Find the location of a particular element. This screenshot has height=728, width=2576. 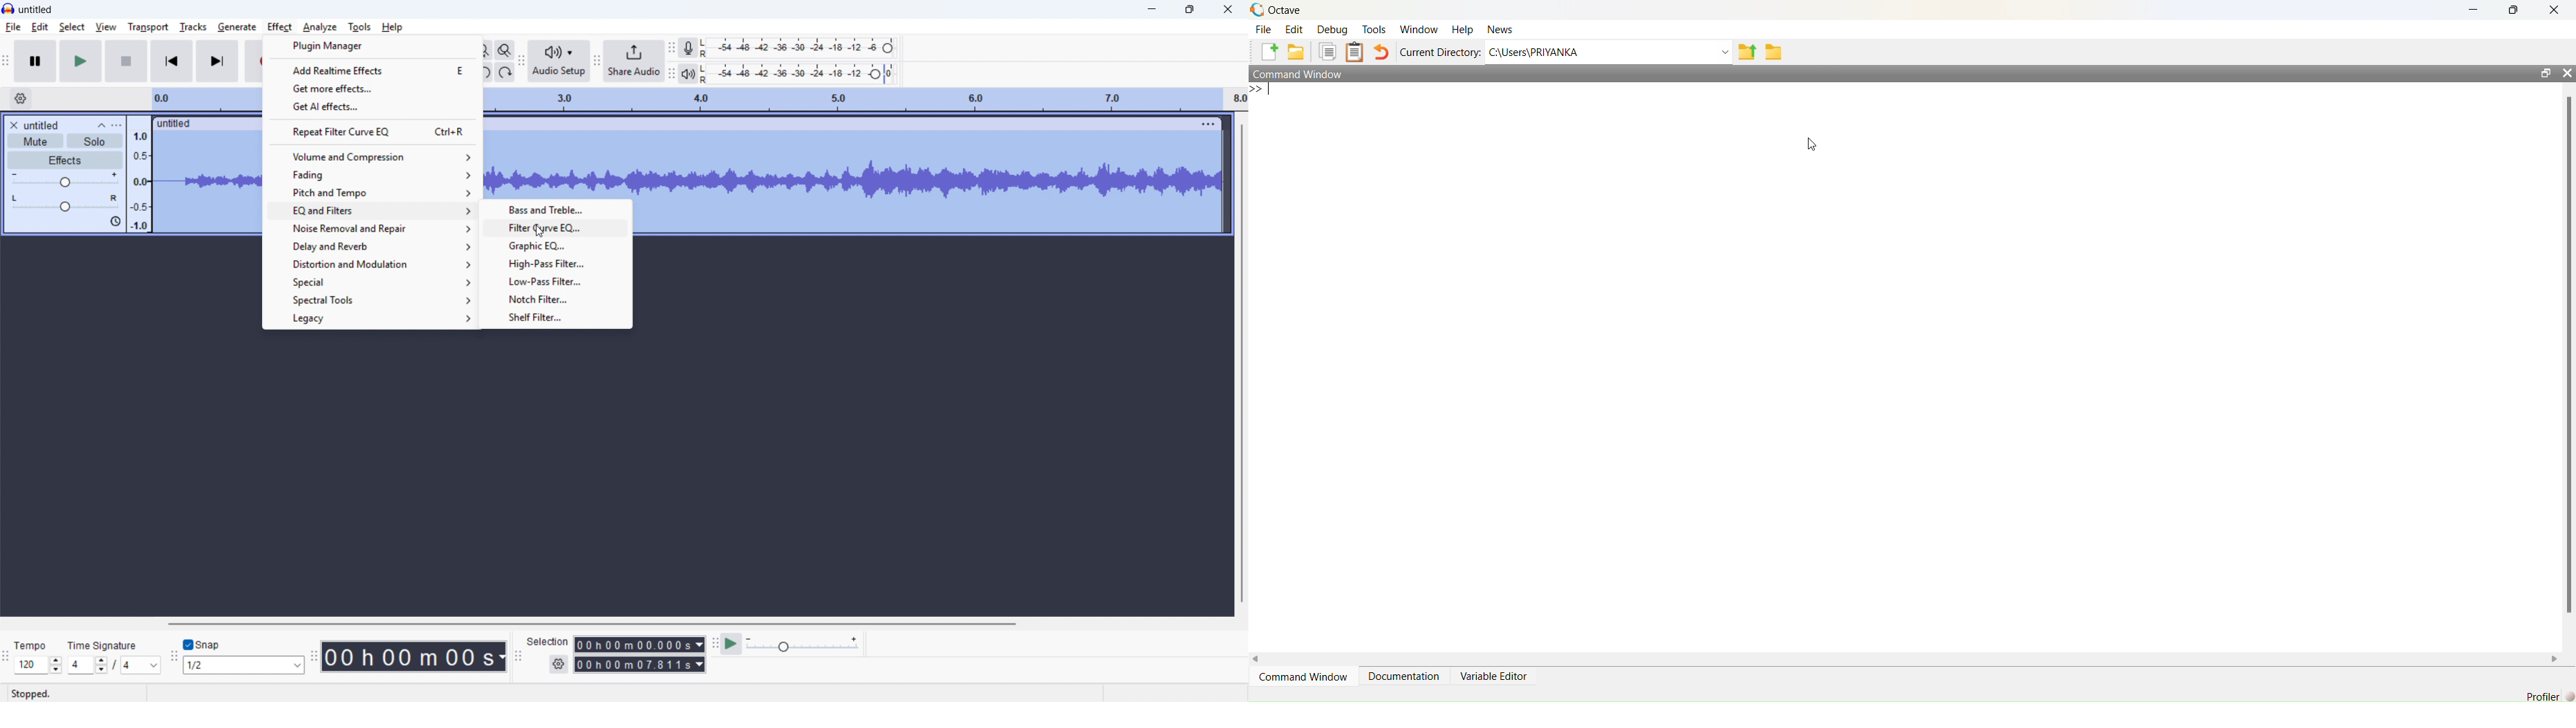

transport is located at coordinates (147, 27).